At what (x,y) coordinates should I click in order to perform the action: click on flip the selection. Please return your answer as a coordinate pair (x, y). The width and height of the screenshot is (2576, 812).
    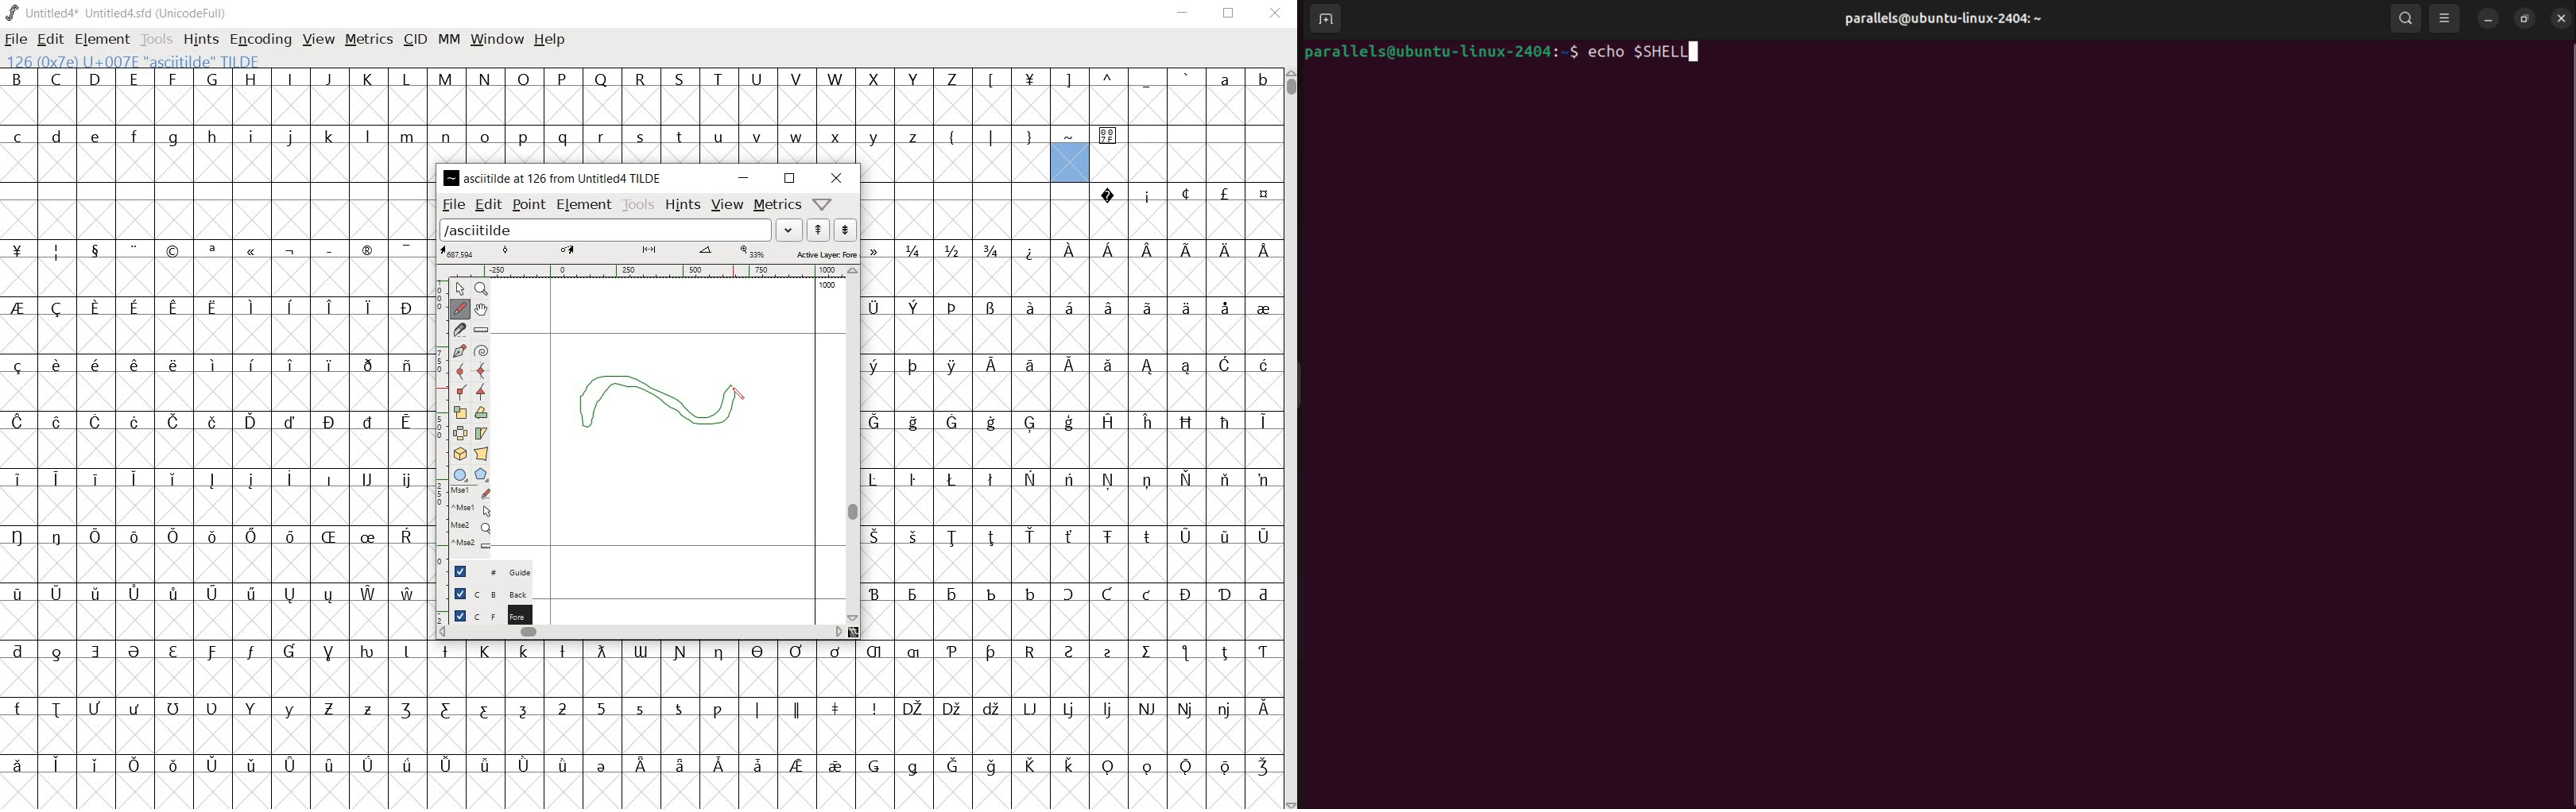
    Looking at the image, I should click on (461, 433).